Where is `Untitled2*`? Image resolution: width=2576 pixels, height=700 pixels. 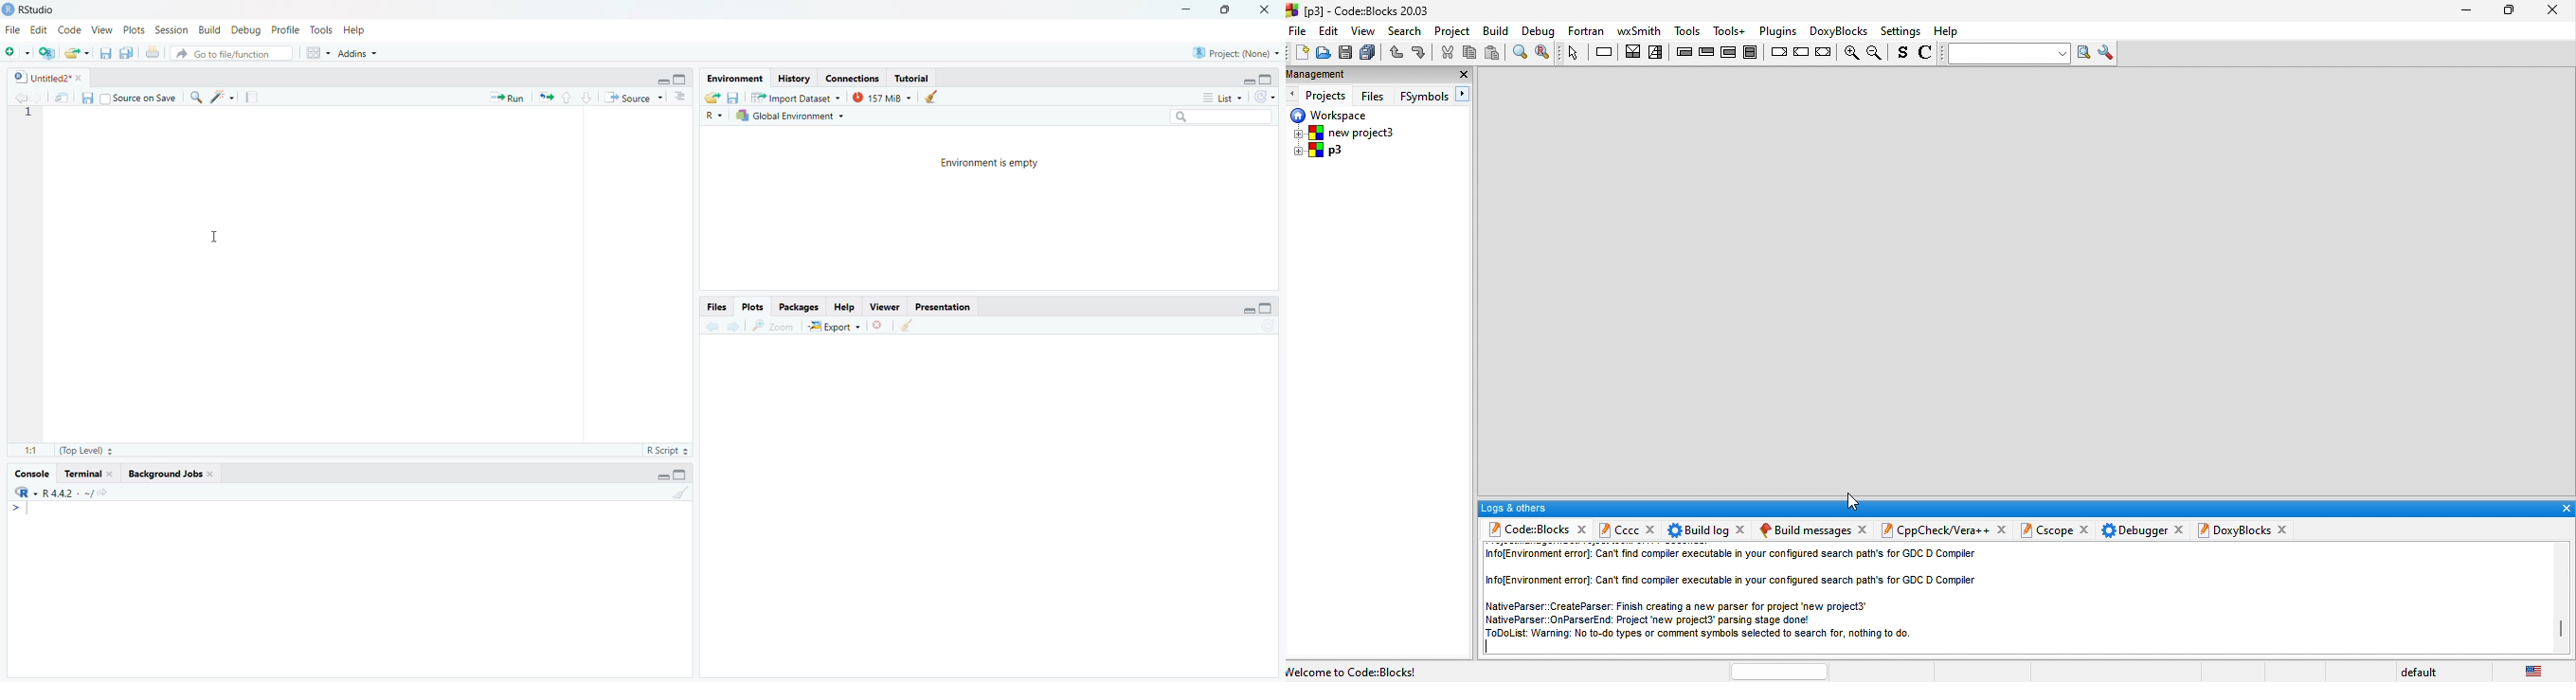 Untitled2* is located at coordinates (40, 76).